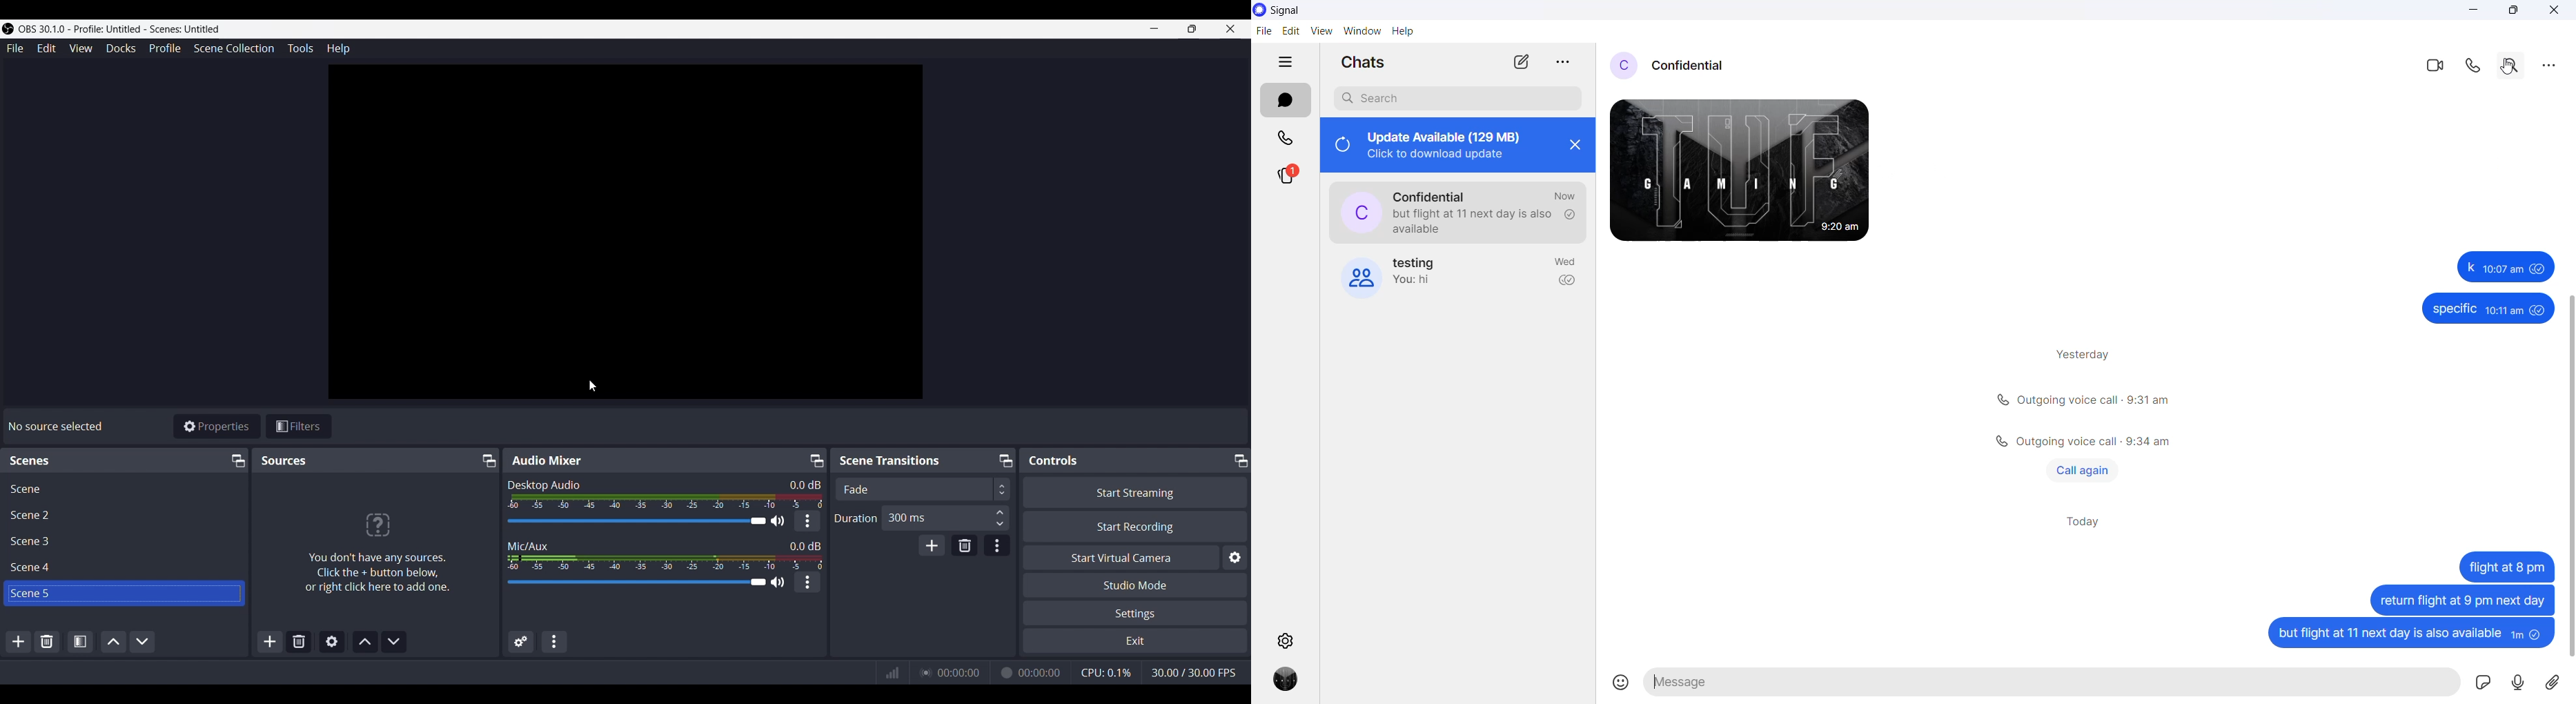 The width and height of the screenshot is (2576, 728). I want to click on ADD SCENES, so click(20, 643).